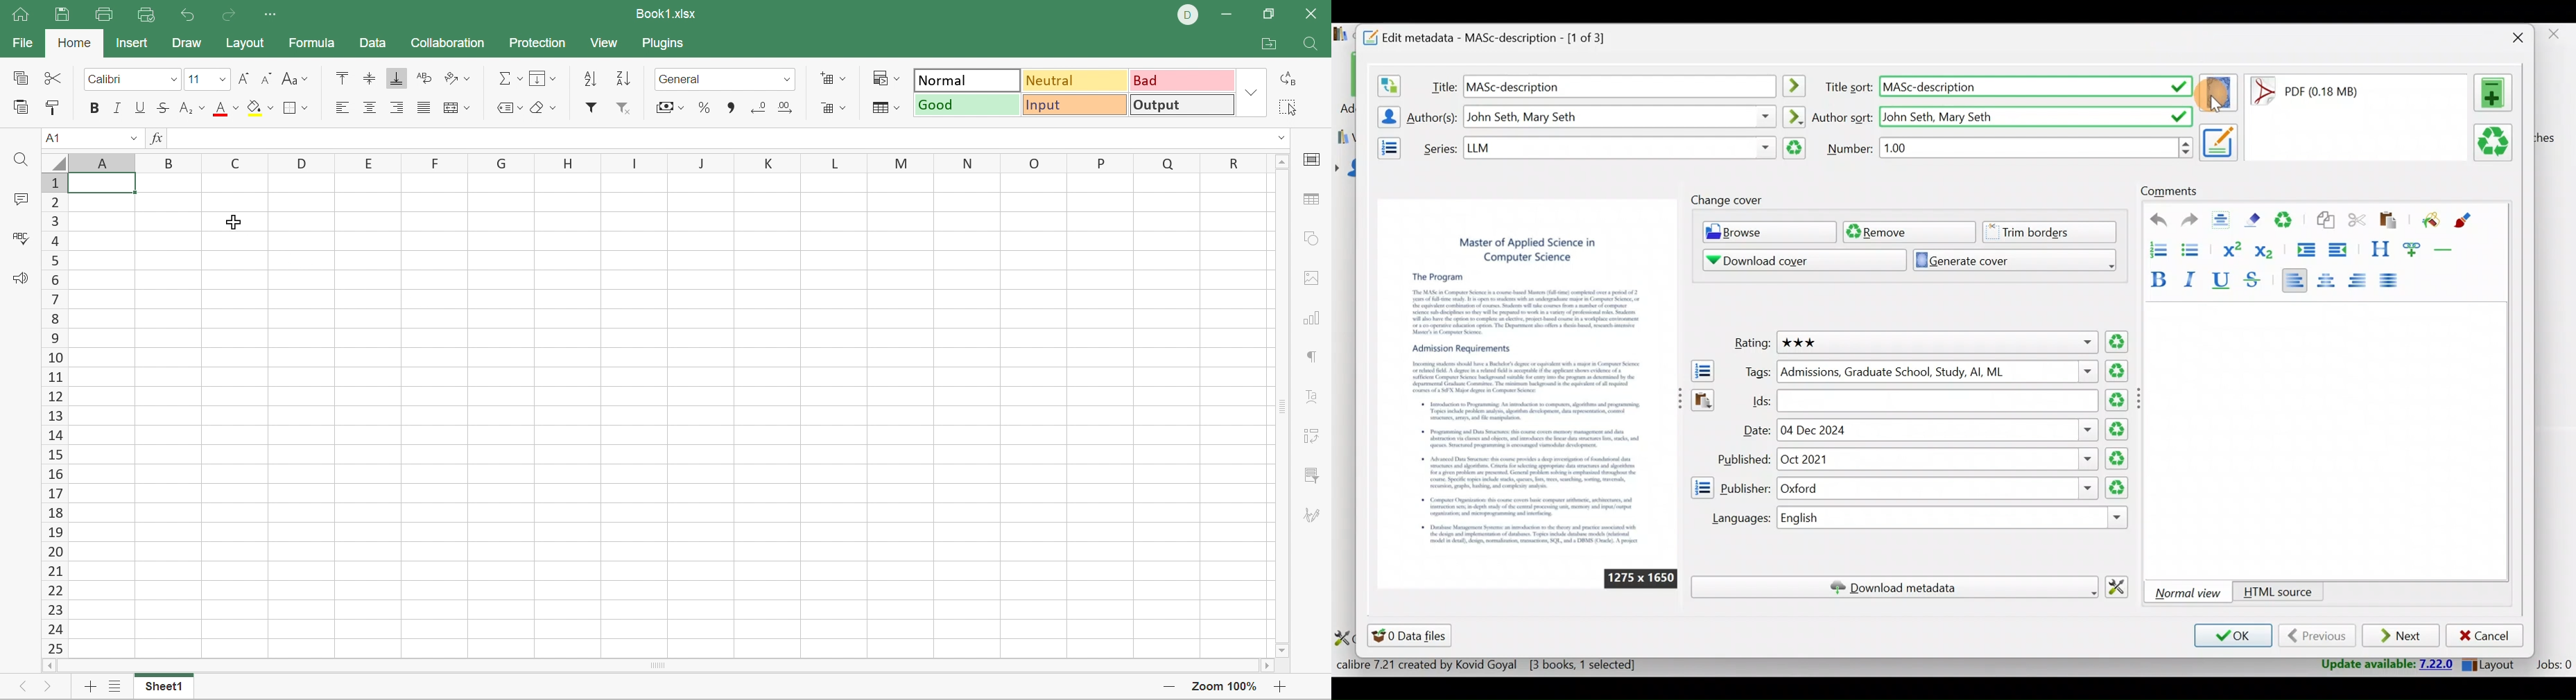 Image resolution: width=2576 pixels, height=700 pixels. Describe the element at coordinates (456, 76) in the screenshot. I see `Orientation` at that location.